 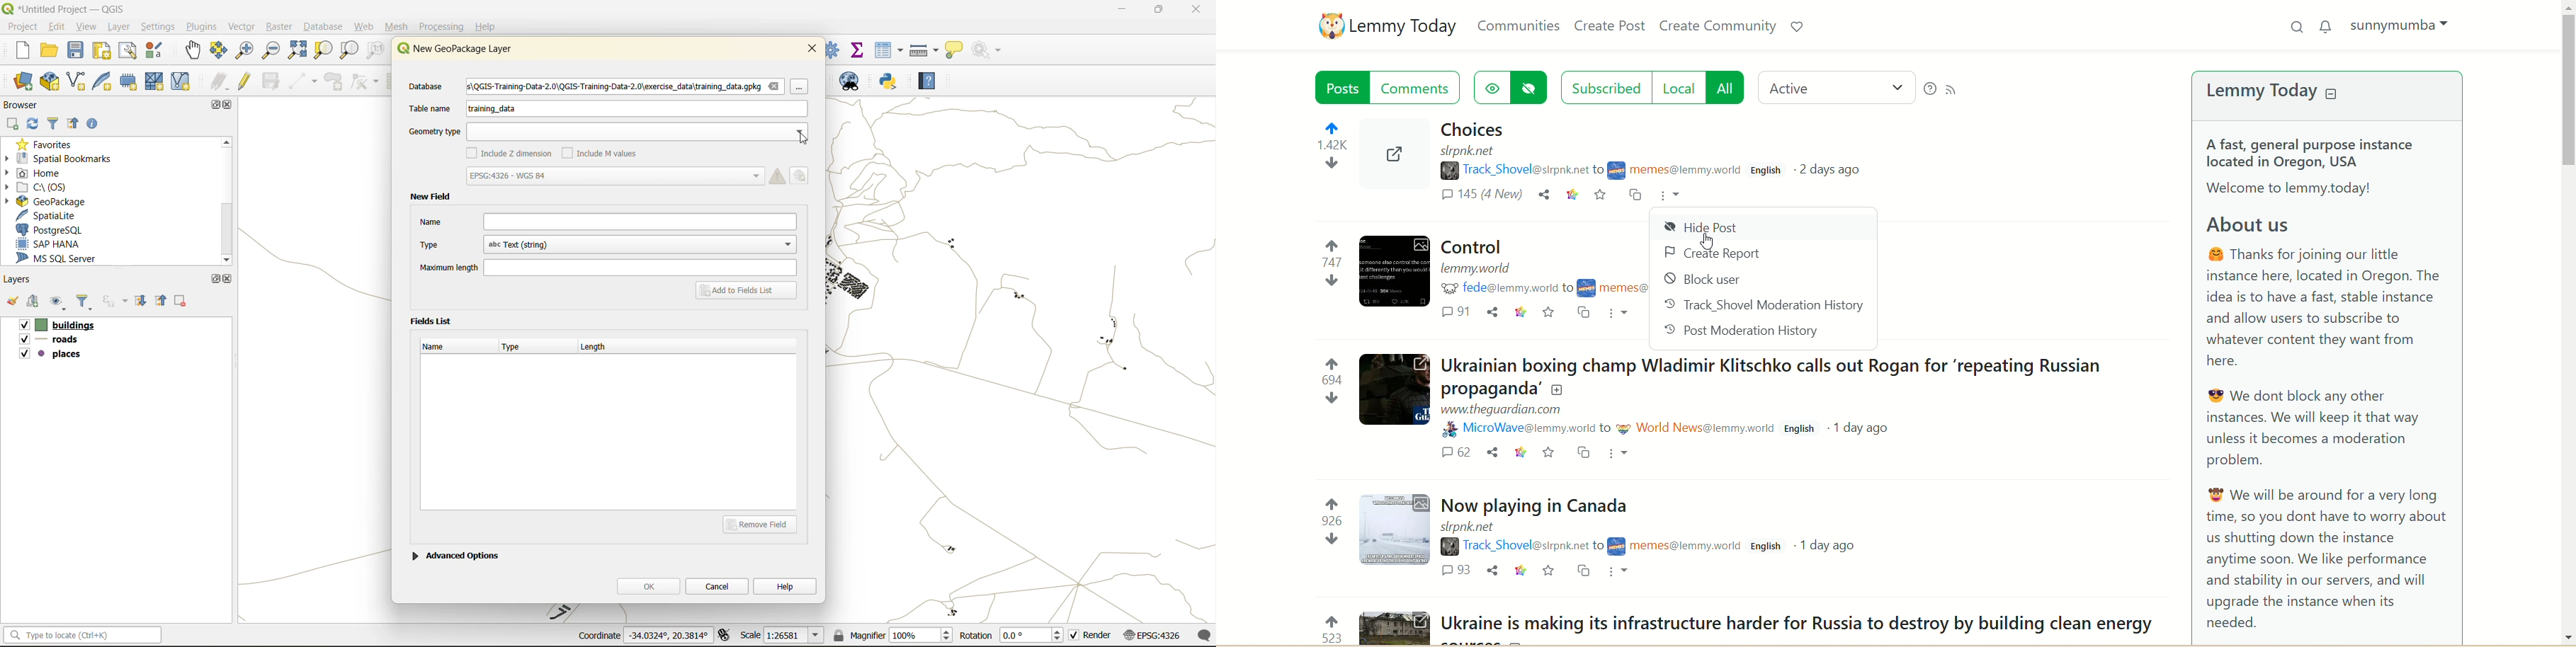 What do you see at coordinates (955, 51) in the screenshot?
I see `show tips` at bounding box center [955, 51].